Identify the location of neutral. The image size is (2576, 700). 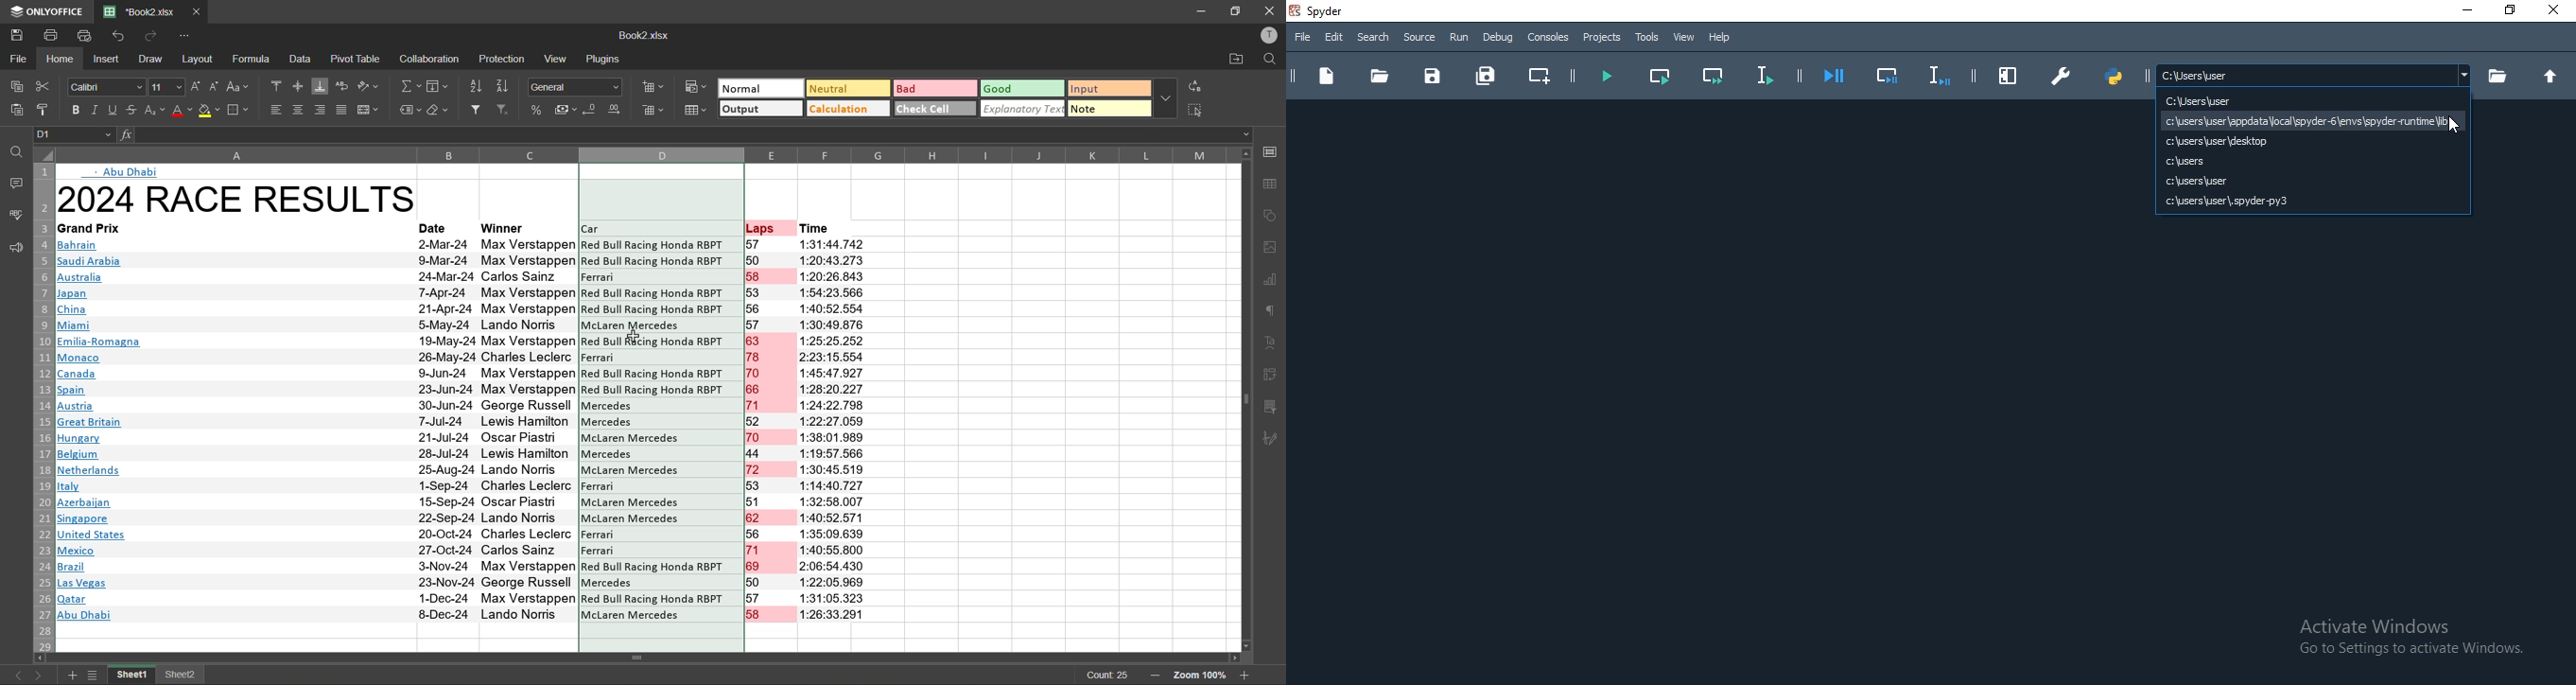
(847, 88).